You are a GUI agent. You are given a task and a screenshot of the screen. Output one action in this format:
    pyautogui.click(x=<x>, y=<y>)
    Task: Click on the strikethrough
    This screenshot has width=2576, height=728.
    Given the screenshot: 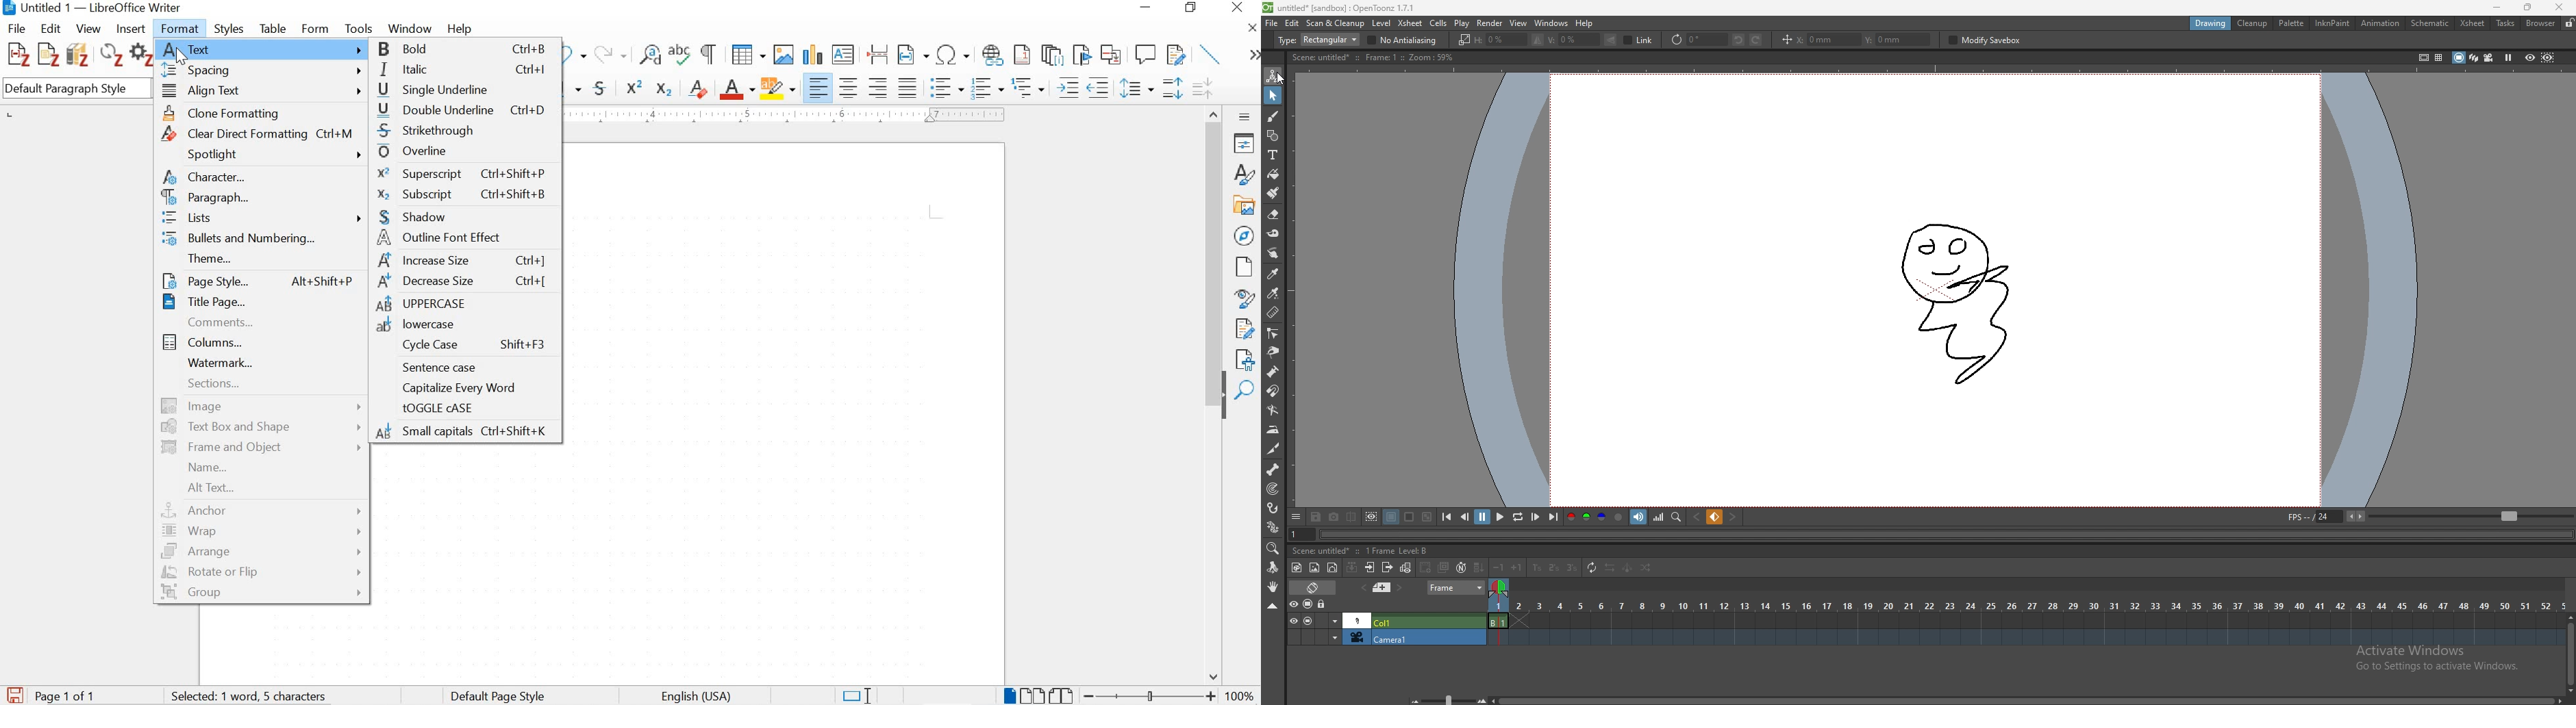 What is the action you would take?
    pyautogui.click(x=603, y=88)
    